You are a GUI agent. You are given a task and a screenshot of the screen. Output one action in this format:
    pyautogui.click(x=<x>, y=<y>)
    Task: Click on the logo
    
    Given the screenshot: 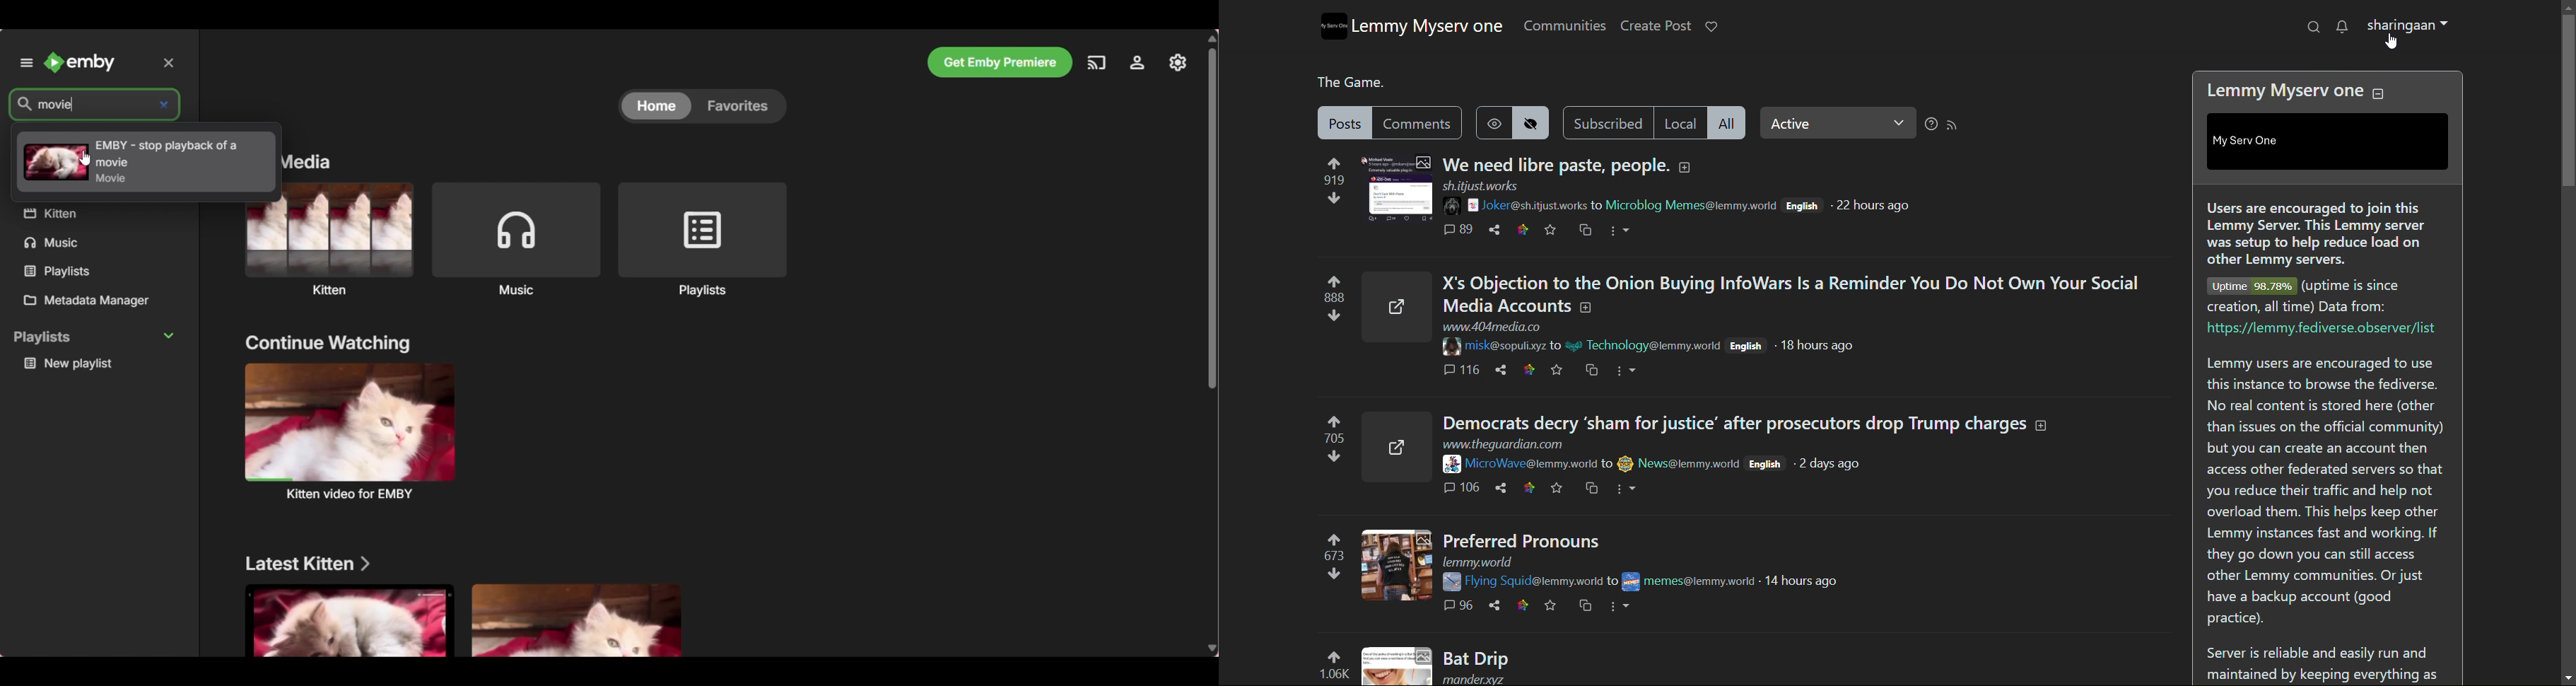 What is the action you would take?
    pyautogui.click(x=1335, y=27)
    